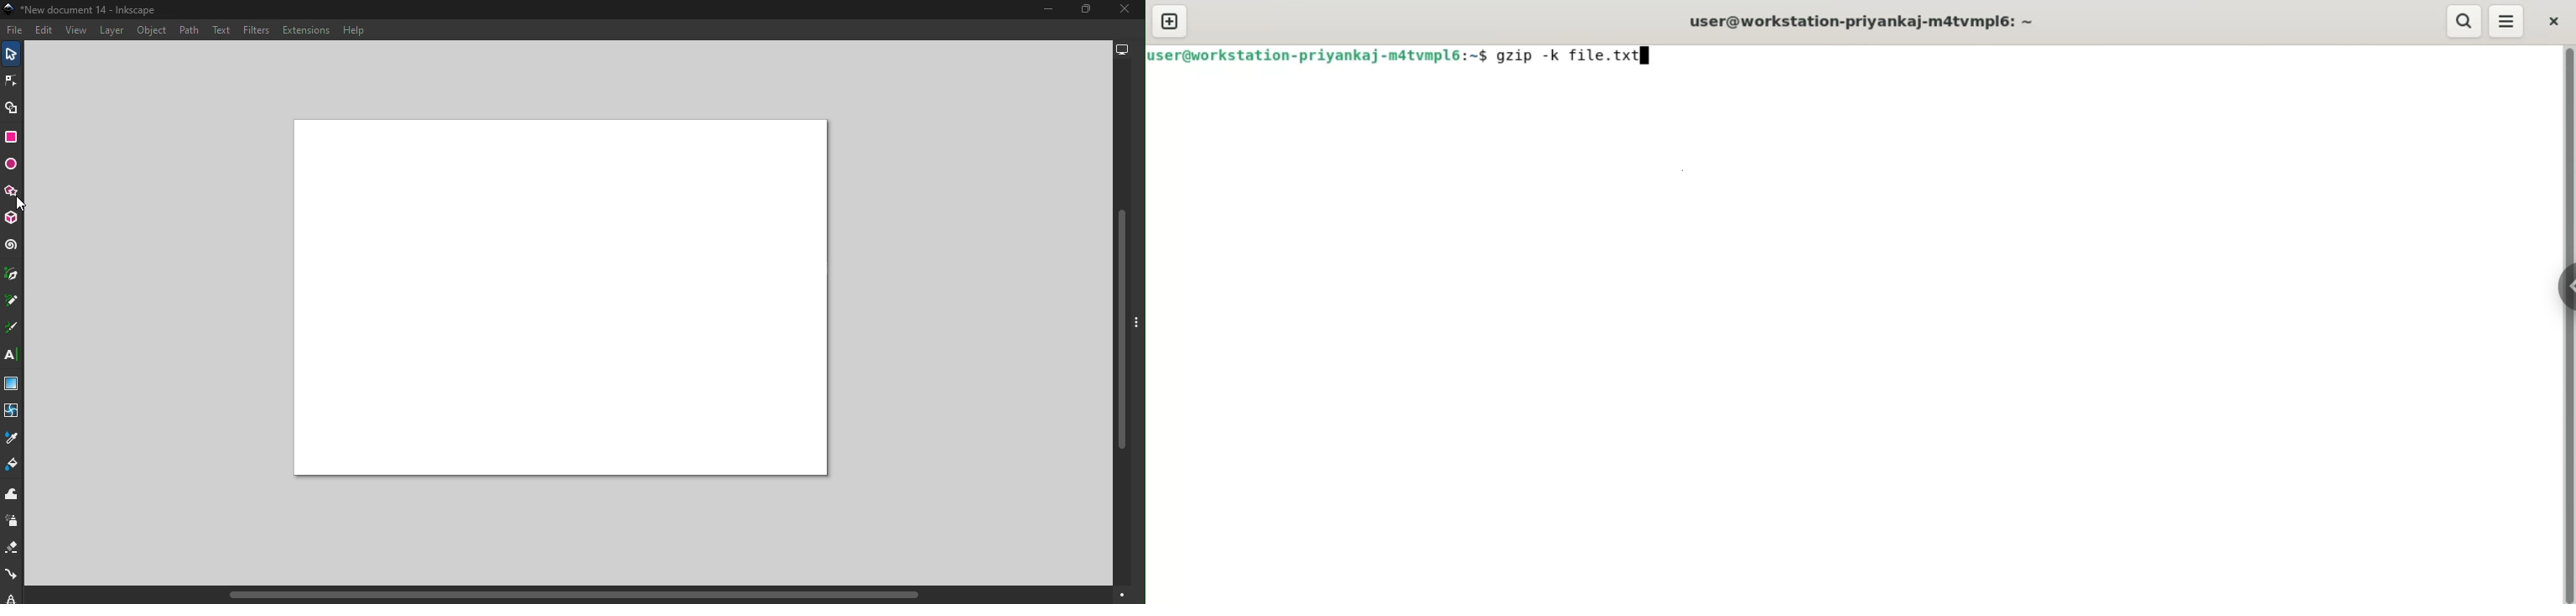 The height and width of the screenshot is (616, 2576). I want to click on Horizontal scroll bar, so click(567, 594).